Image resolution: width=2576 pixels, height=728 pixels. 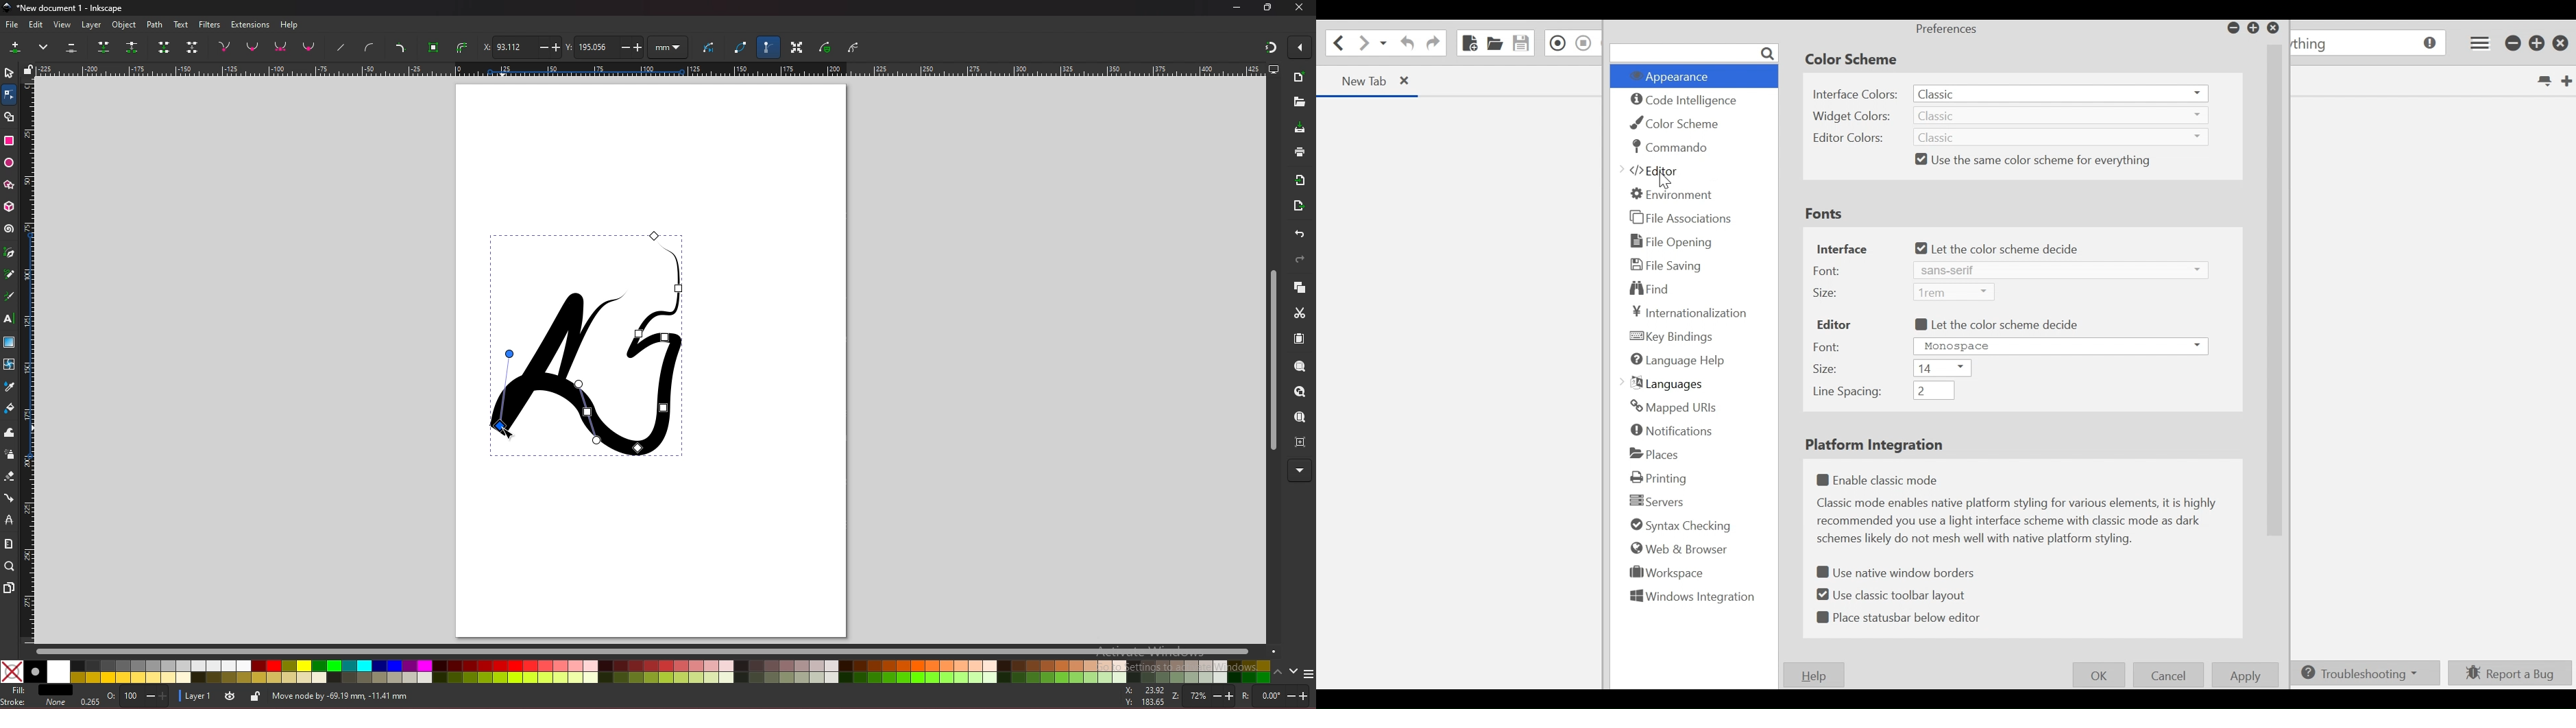 I want to click on cursor, so click(x=507, y=428).